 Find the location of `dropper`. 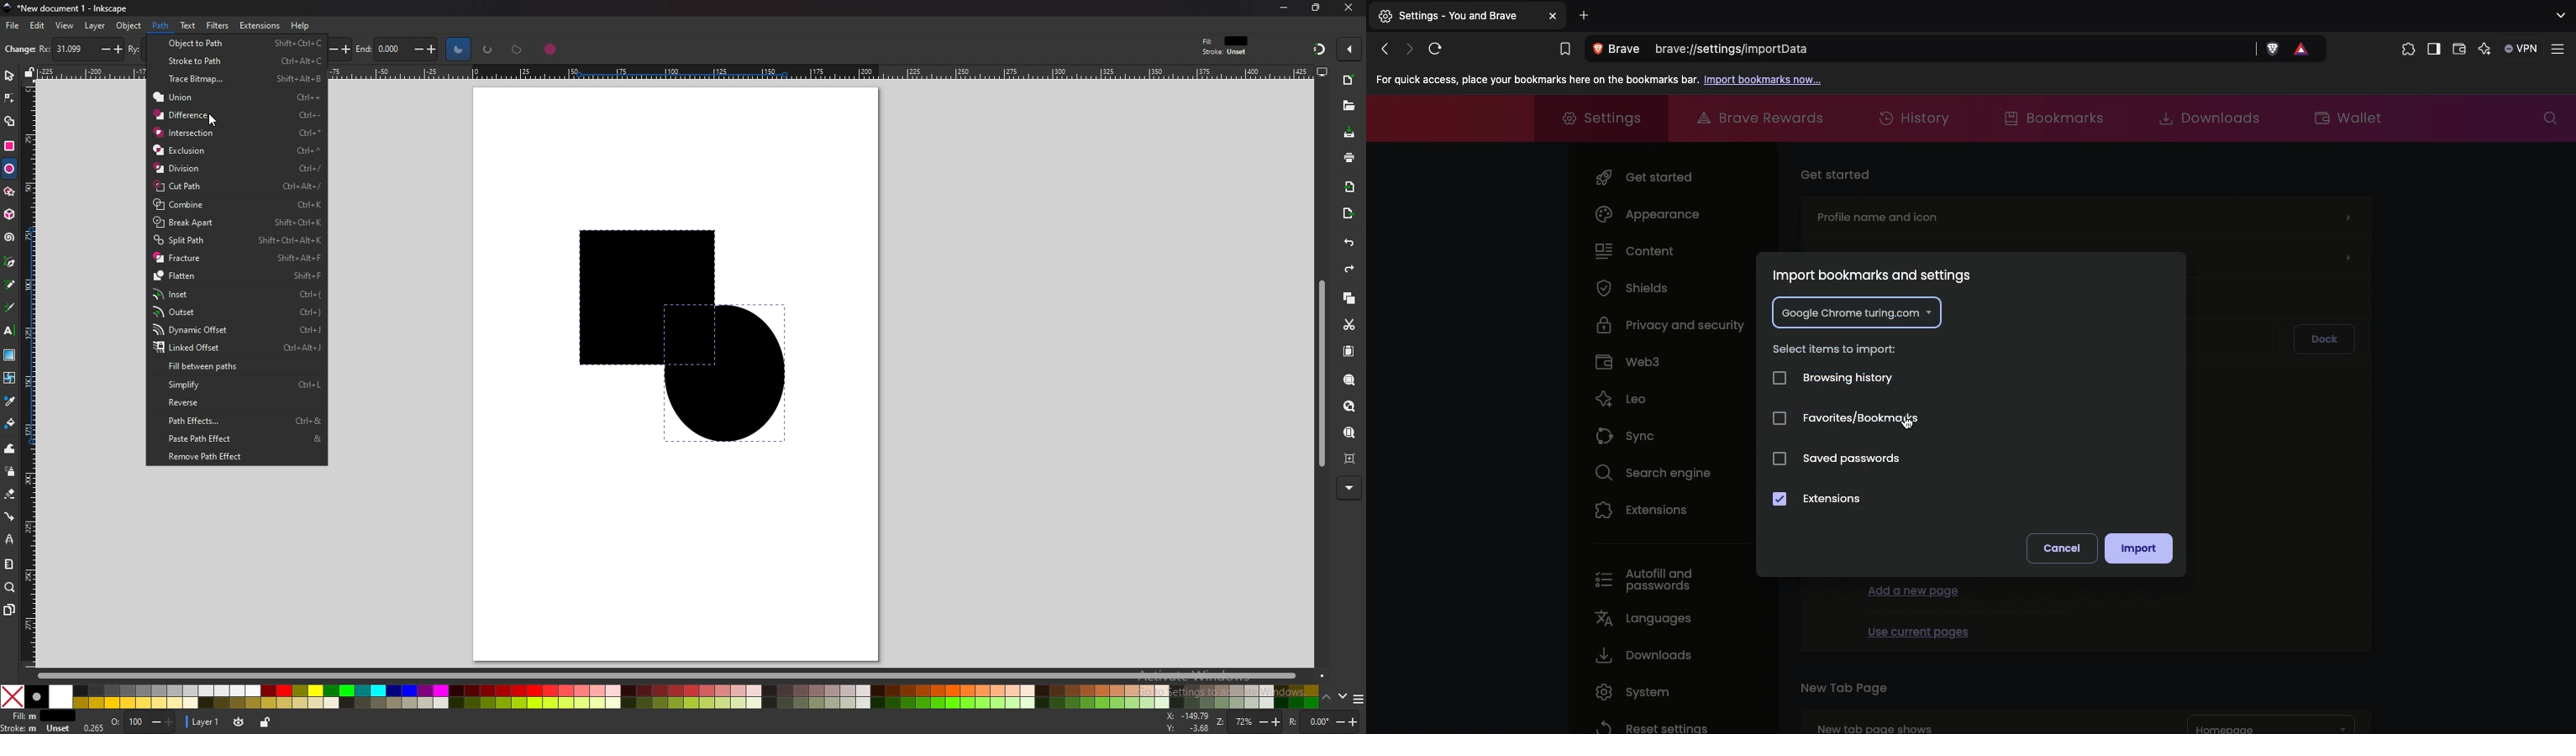

dropper is located at coordinates (11, 402).